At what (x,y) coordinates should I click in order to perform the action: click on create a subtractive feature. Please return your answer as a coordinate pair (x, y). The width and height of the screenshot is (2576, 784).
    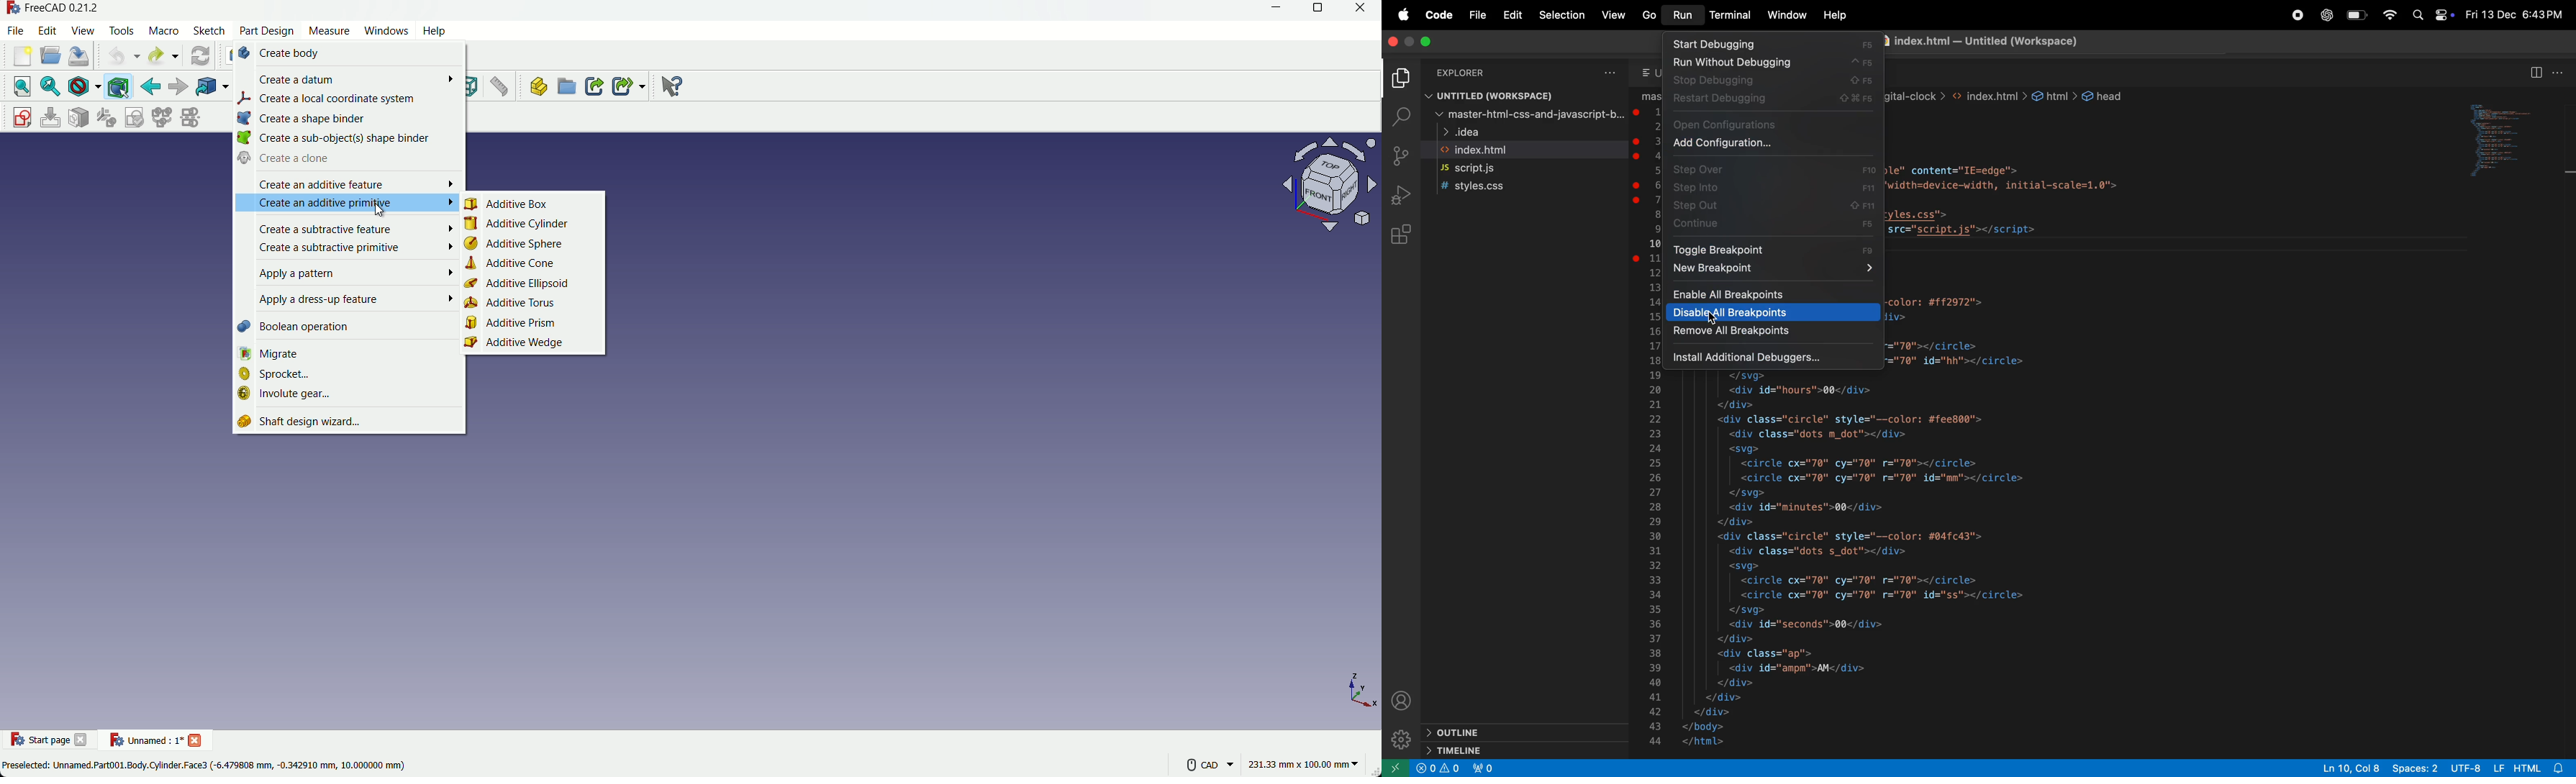
    Looking at the image, I should click on (344, 227).